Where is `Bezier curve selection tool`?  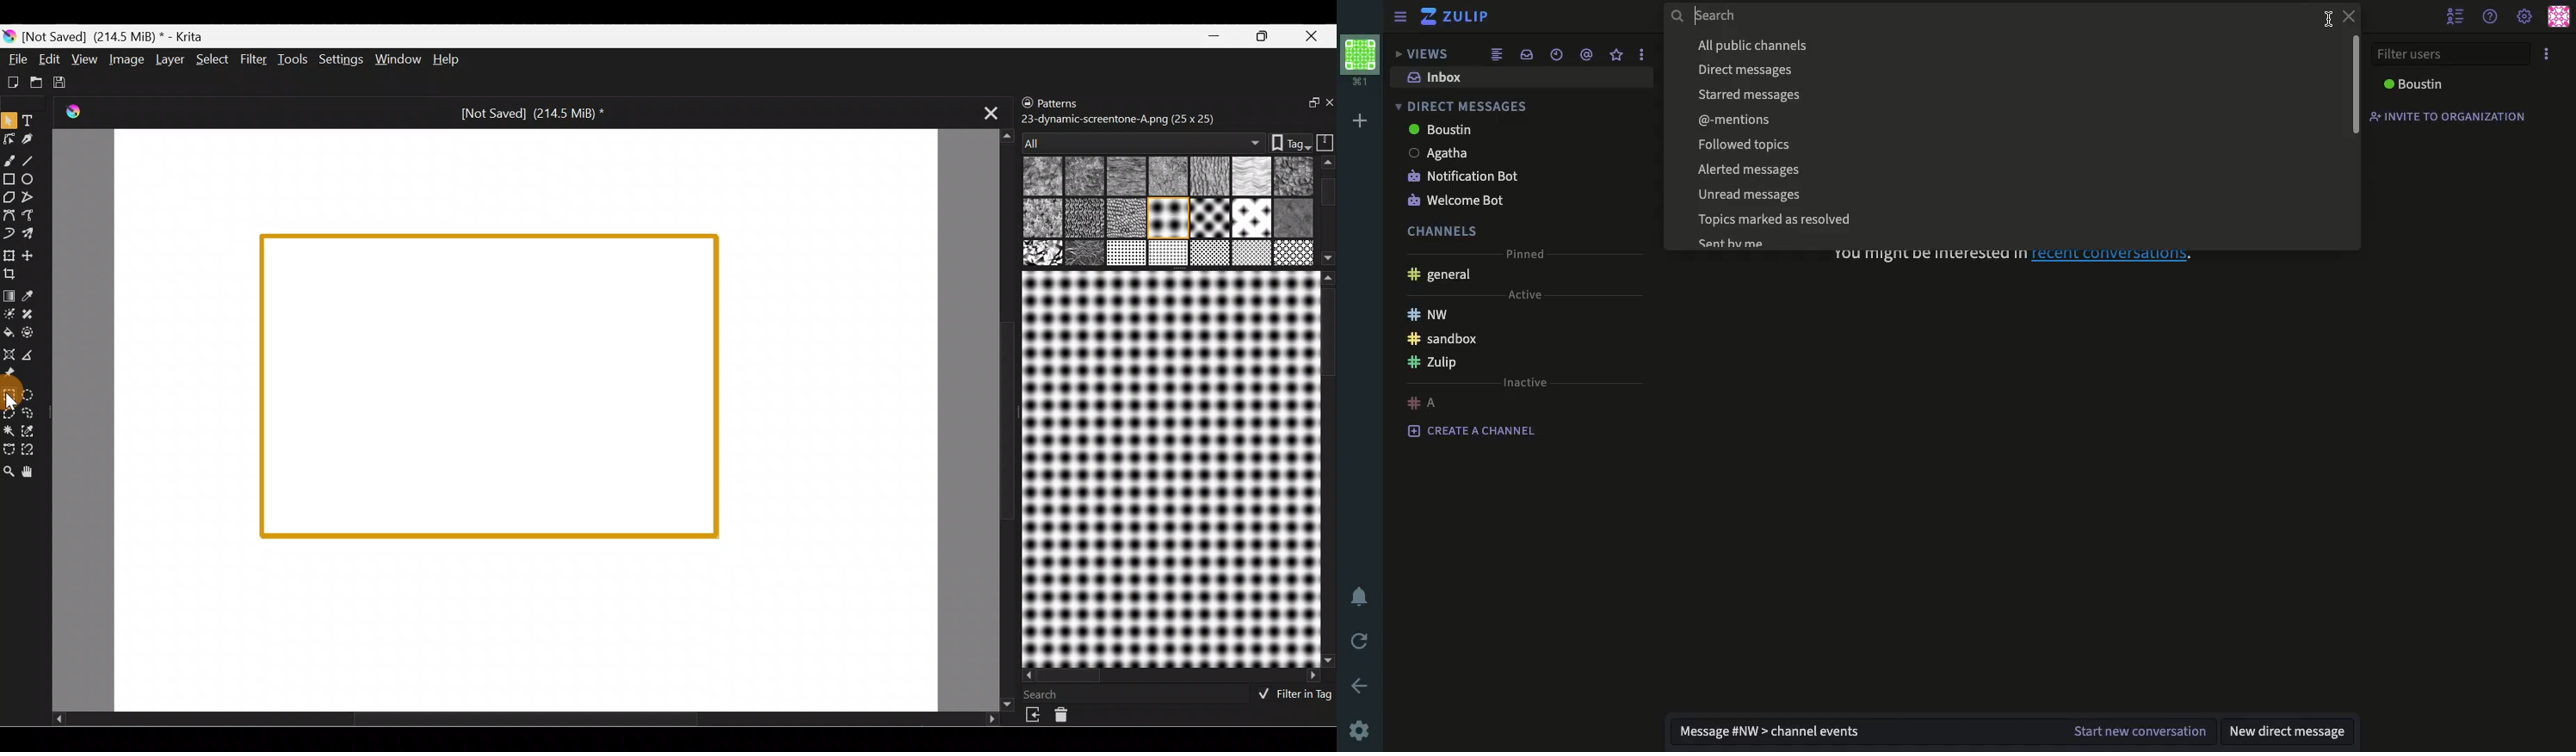
Bezier curve selection tool is located at coordinates (10, 449).